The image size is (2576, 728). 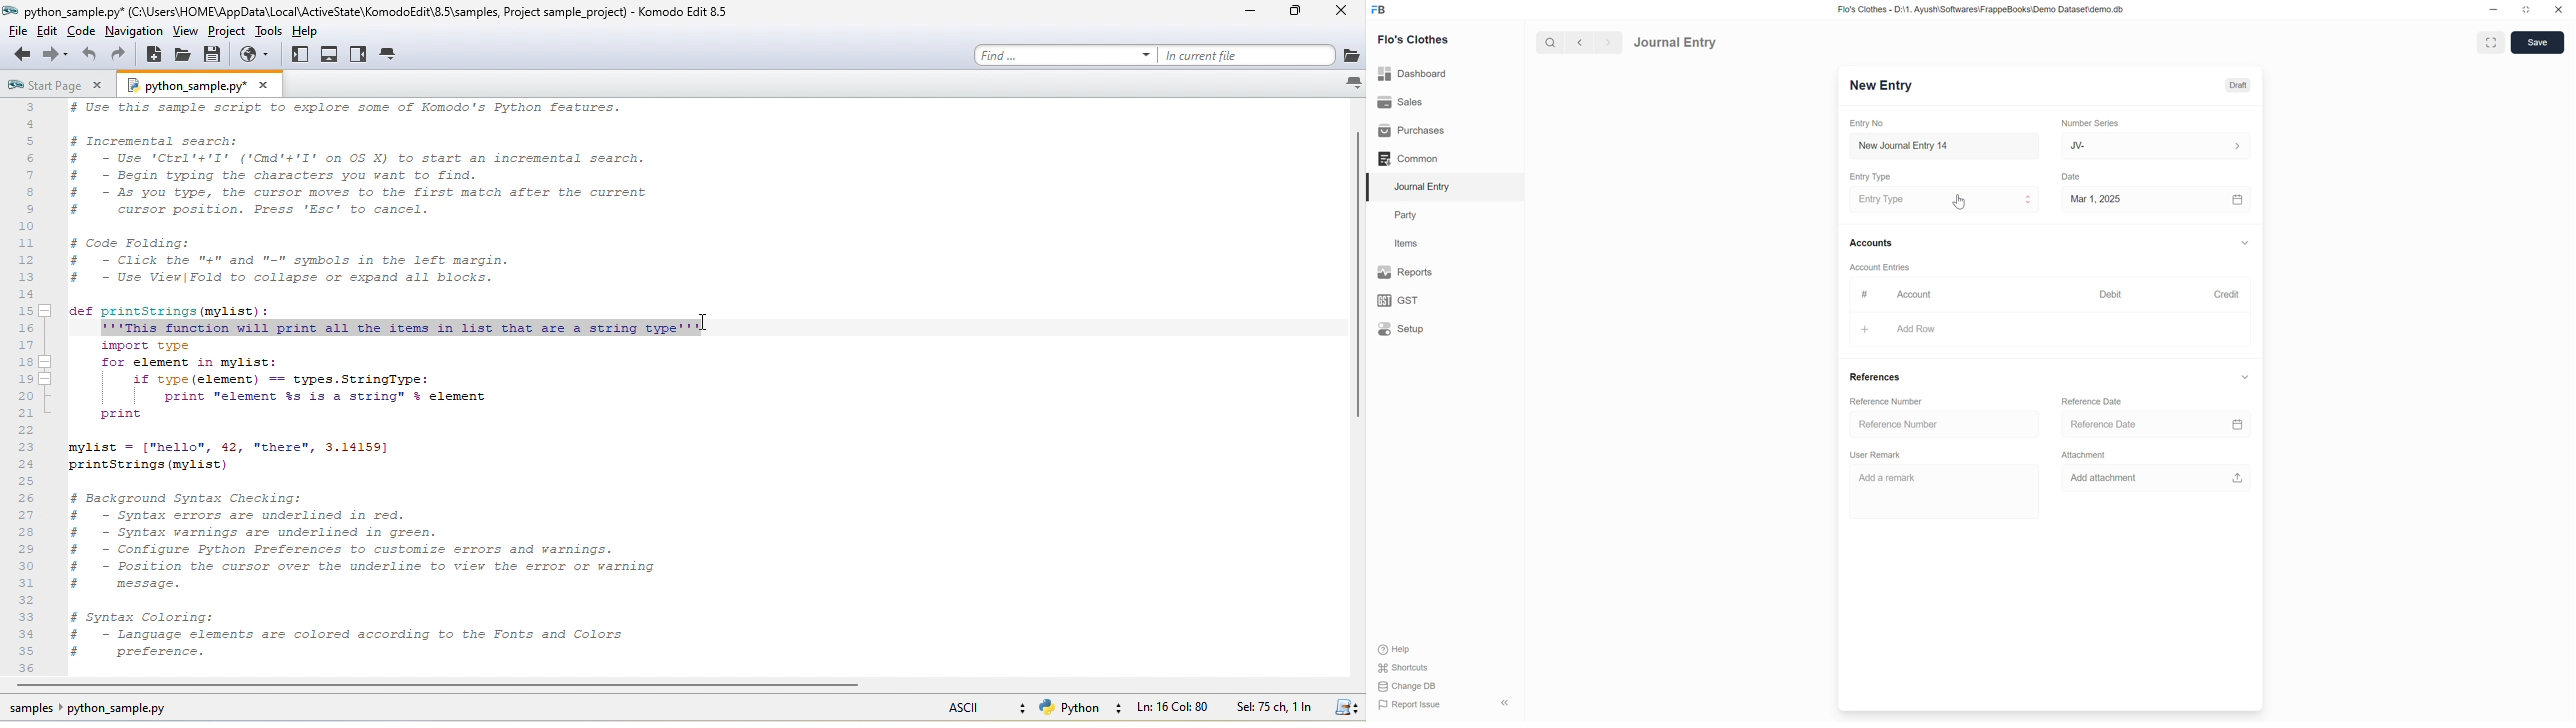 I want to click on Shortcuts, so click(x=1407, y=668).